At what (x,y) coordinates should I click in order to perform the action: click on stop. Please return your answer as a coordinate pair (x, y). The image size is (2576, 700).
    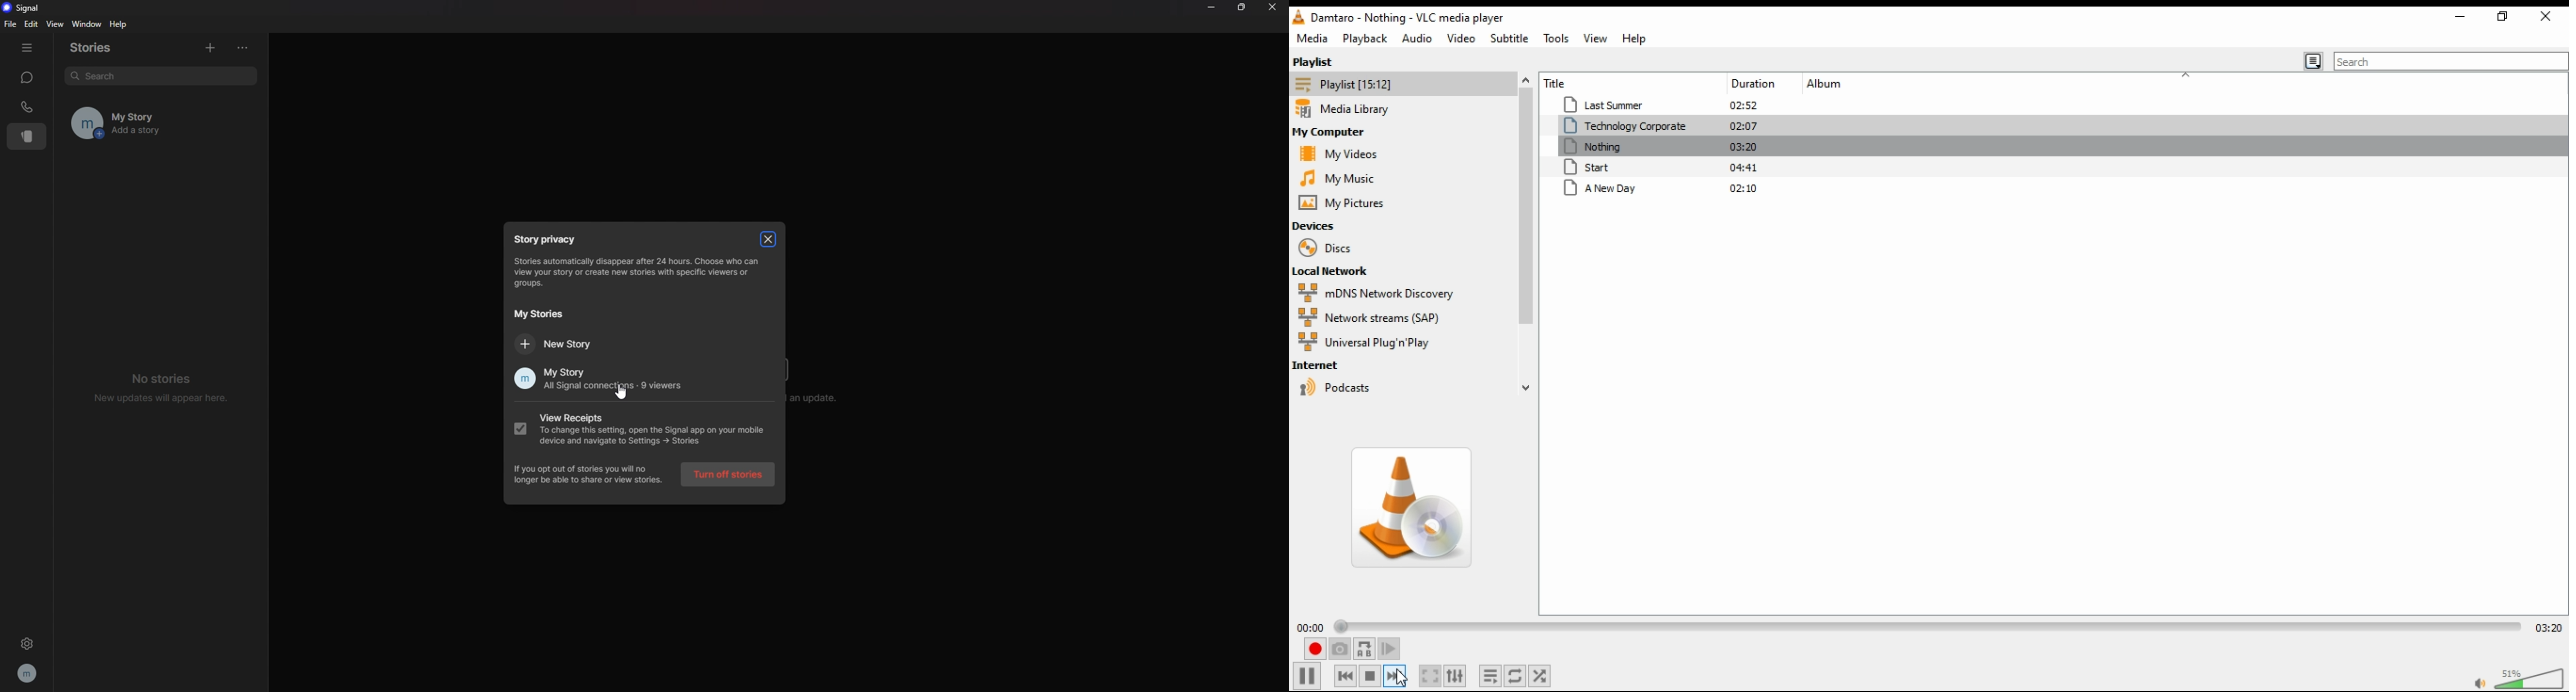
    Looking at the image, I should click on (1369, 676).